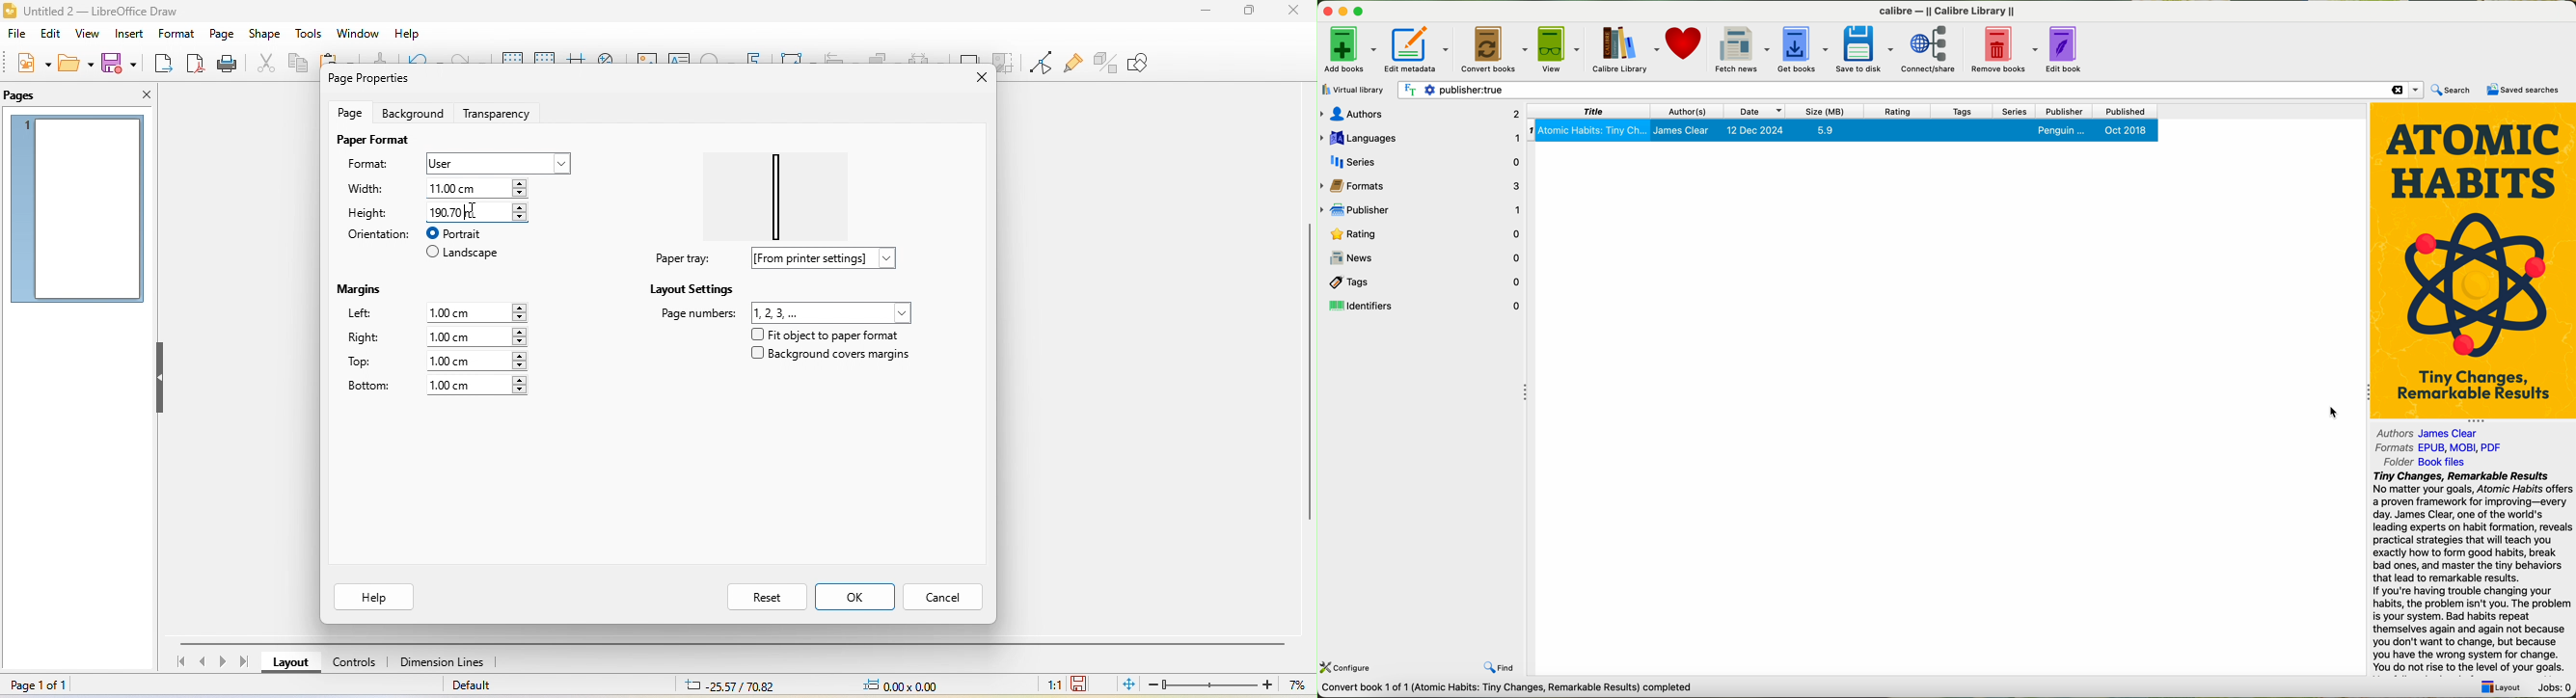  Describe the element at coordinates (730, 685) in the screenshot. I see `25.57/70.82` at that location.